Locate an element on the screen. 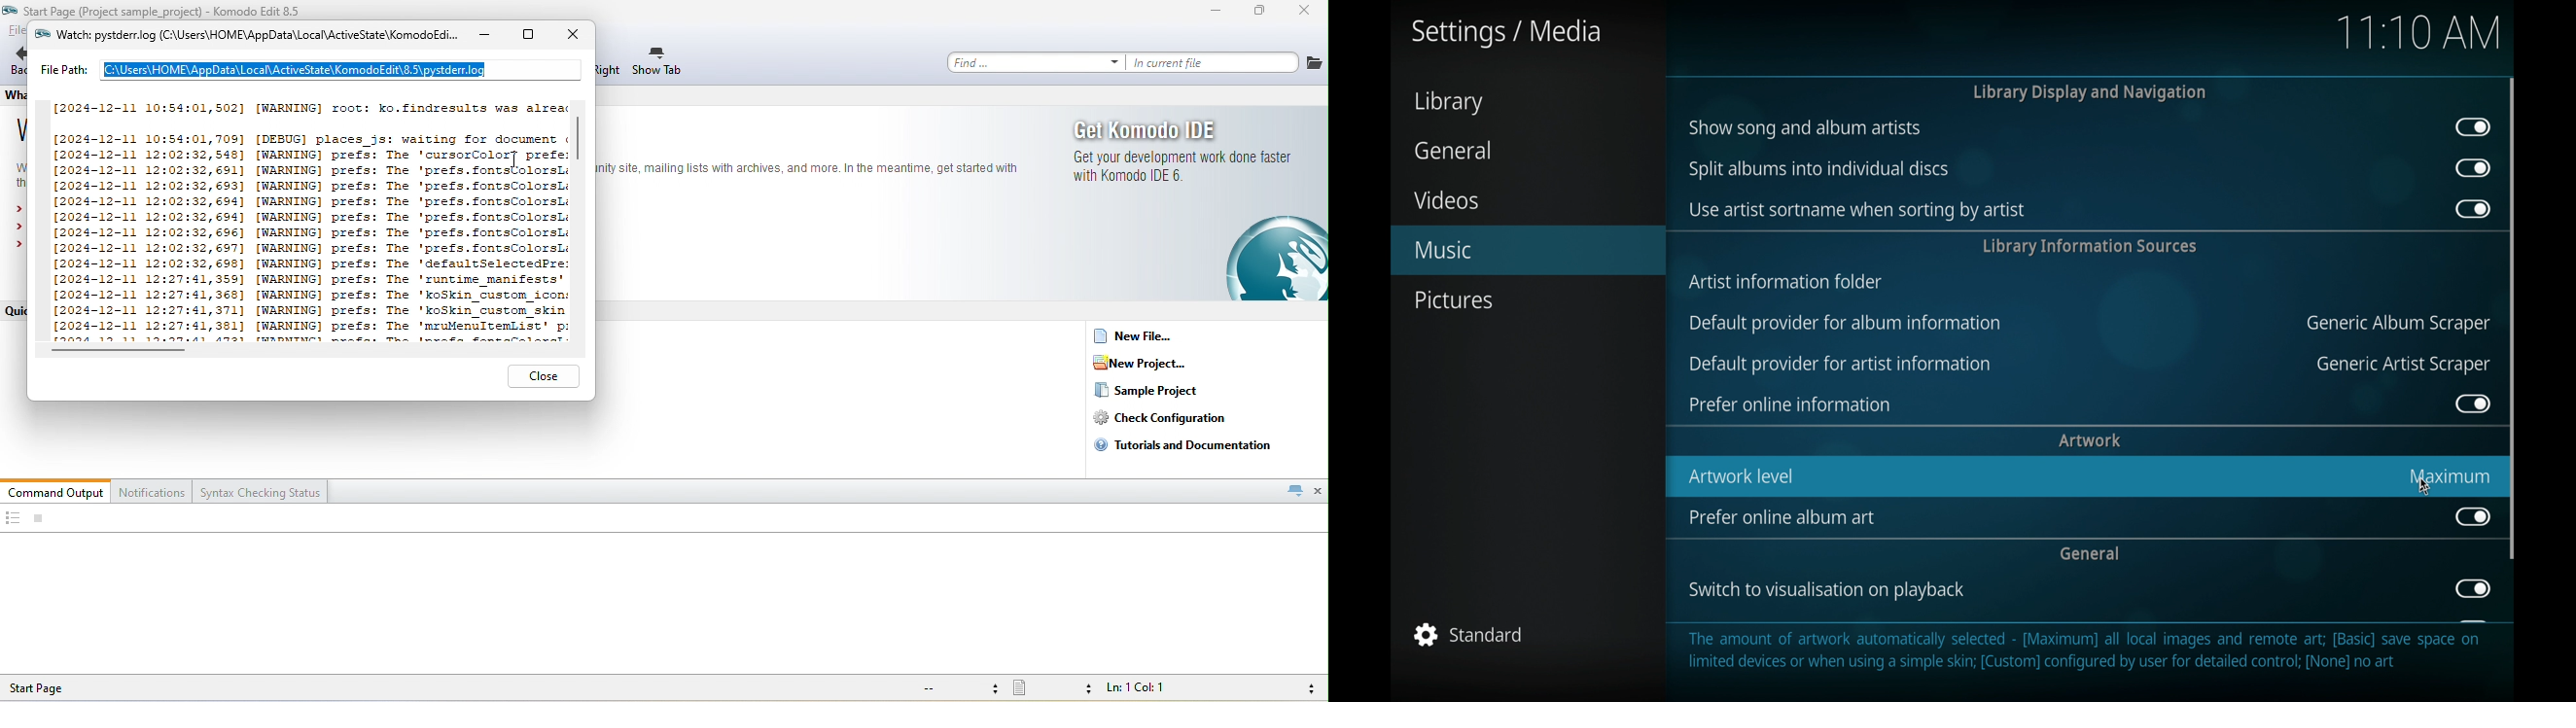 This screenshot has height=728, width=2576. toggle button is located at coordinates (2473, 588).